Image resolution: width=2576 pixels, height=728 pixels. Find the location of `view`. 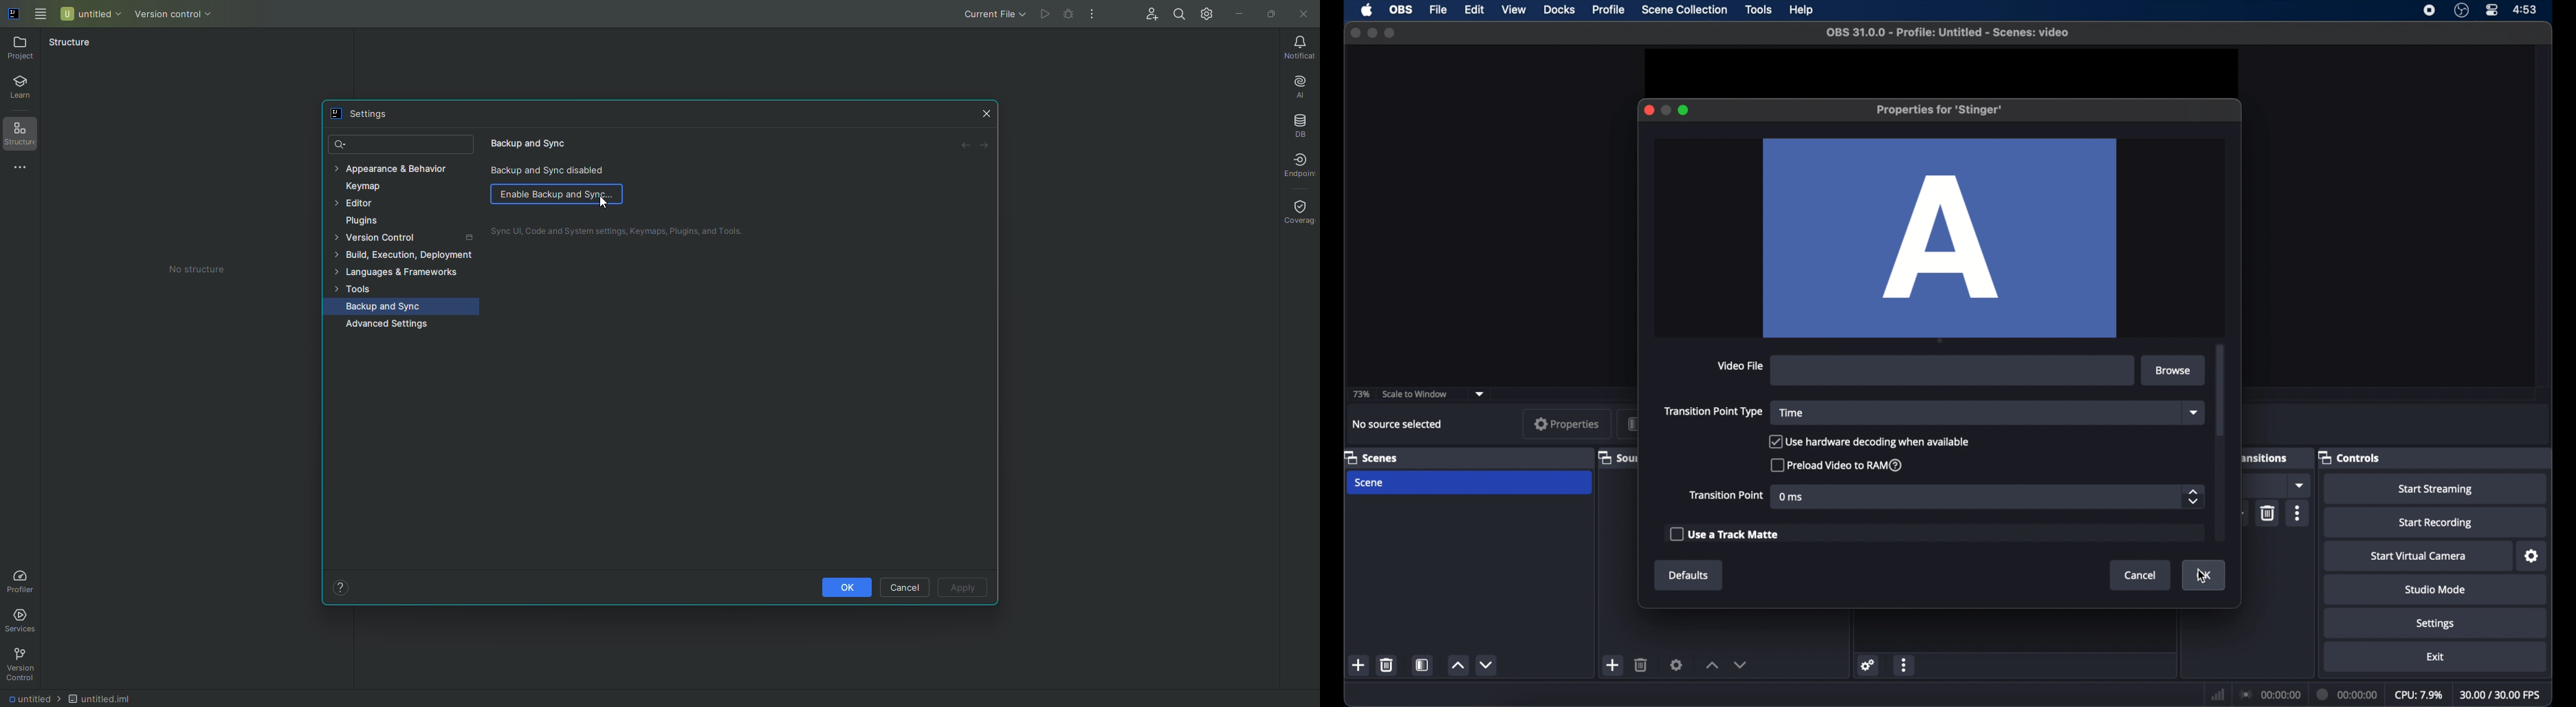

view is located at coordinates (1514, 9).